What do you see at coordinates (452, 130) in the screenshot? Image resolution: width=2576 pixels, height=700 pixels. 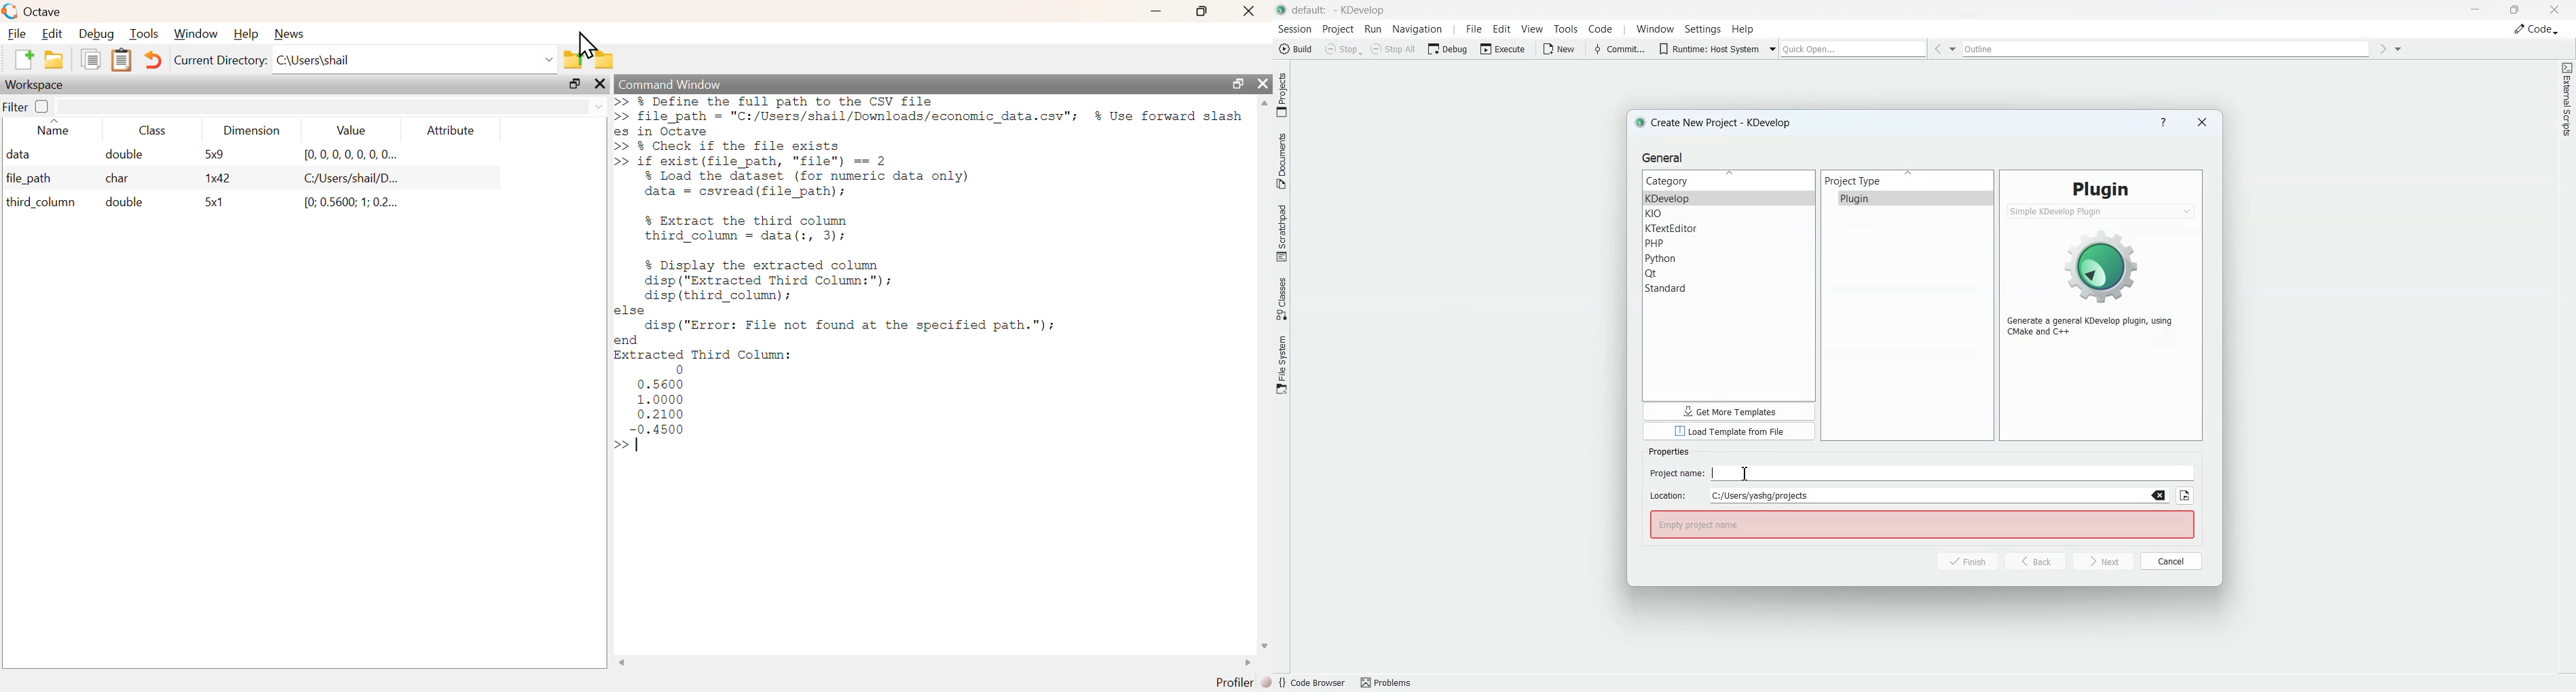 I see `Attribute` at bounding box center [452, 130].